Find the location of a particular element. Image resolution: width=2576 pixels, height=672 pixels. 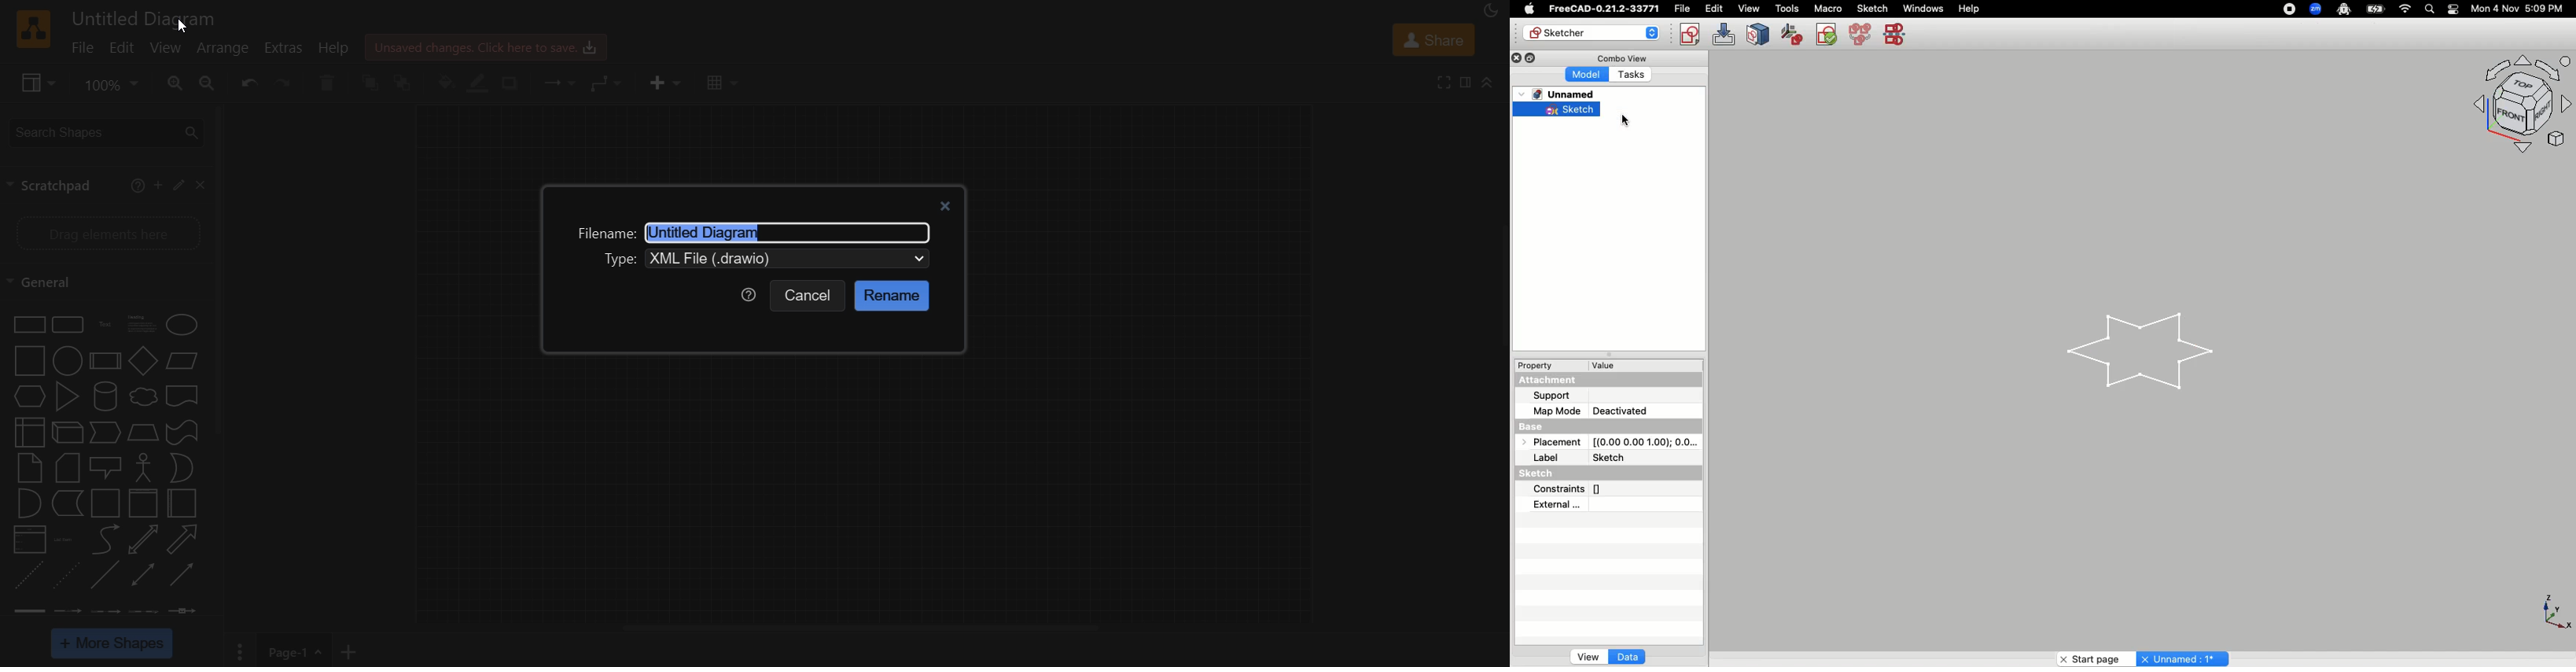

Close sketch is located at coordinates (1757, 33).